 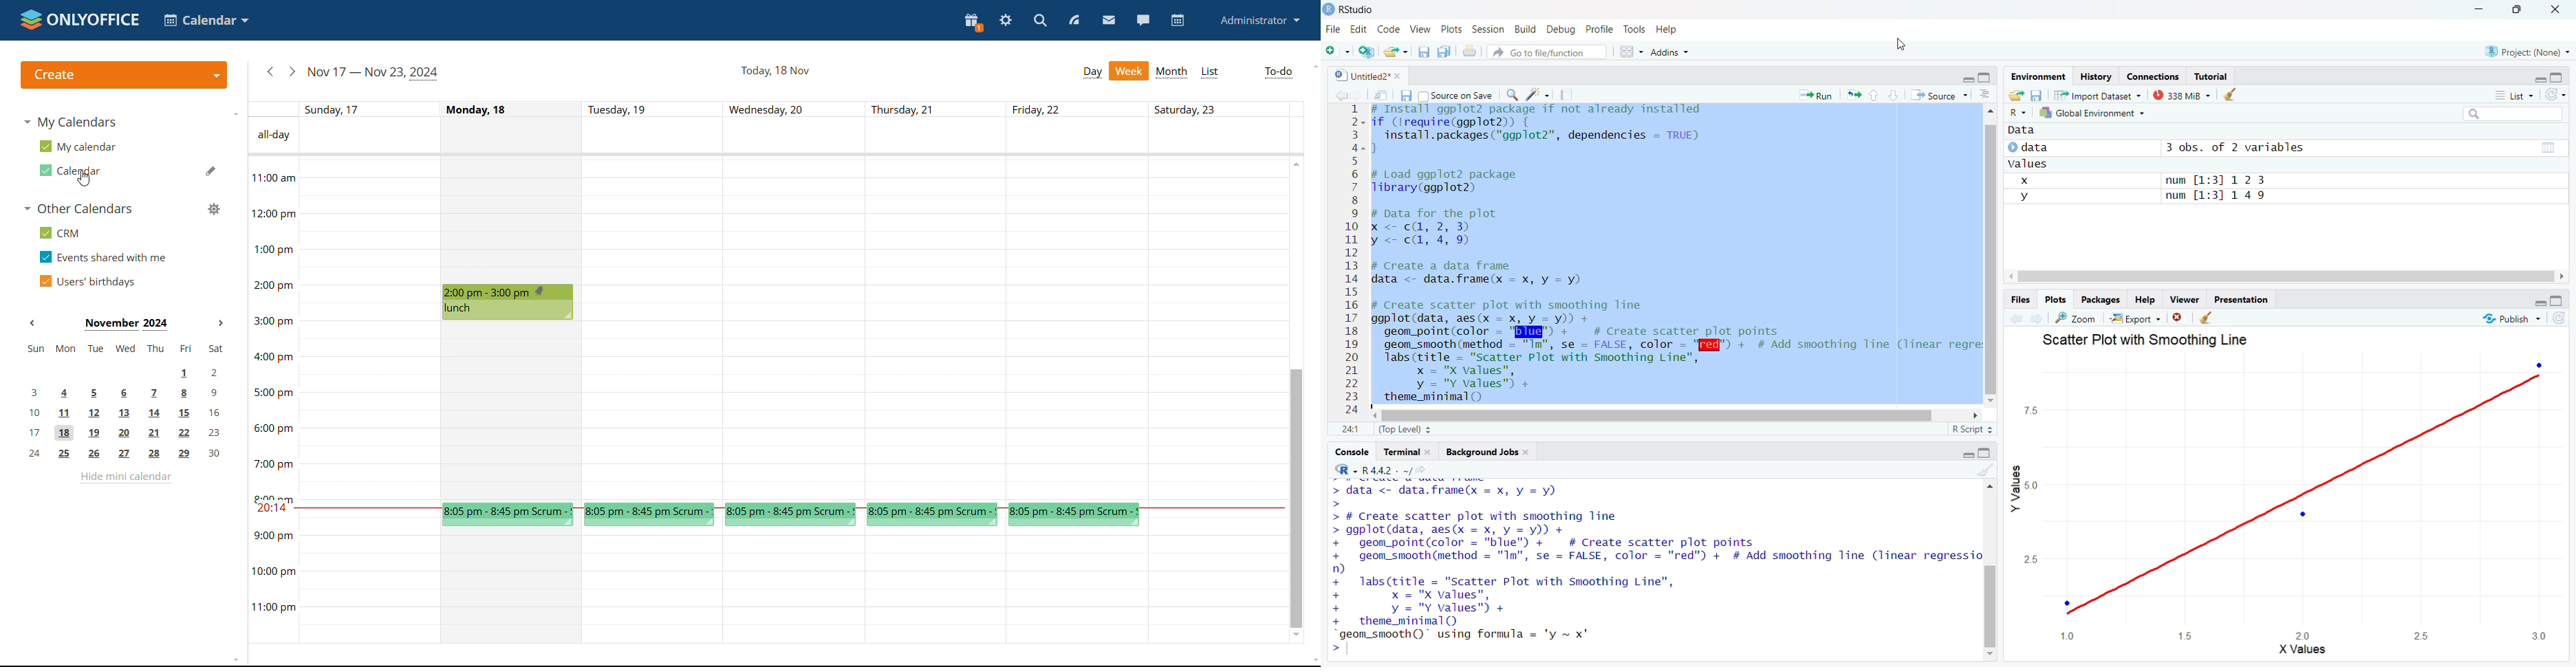 What do you see at coordinates (2516, 96) in the screenshot?
I see `List ` at bounding box center [2516, 96].